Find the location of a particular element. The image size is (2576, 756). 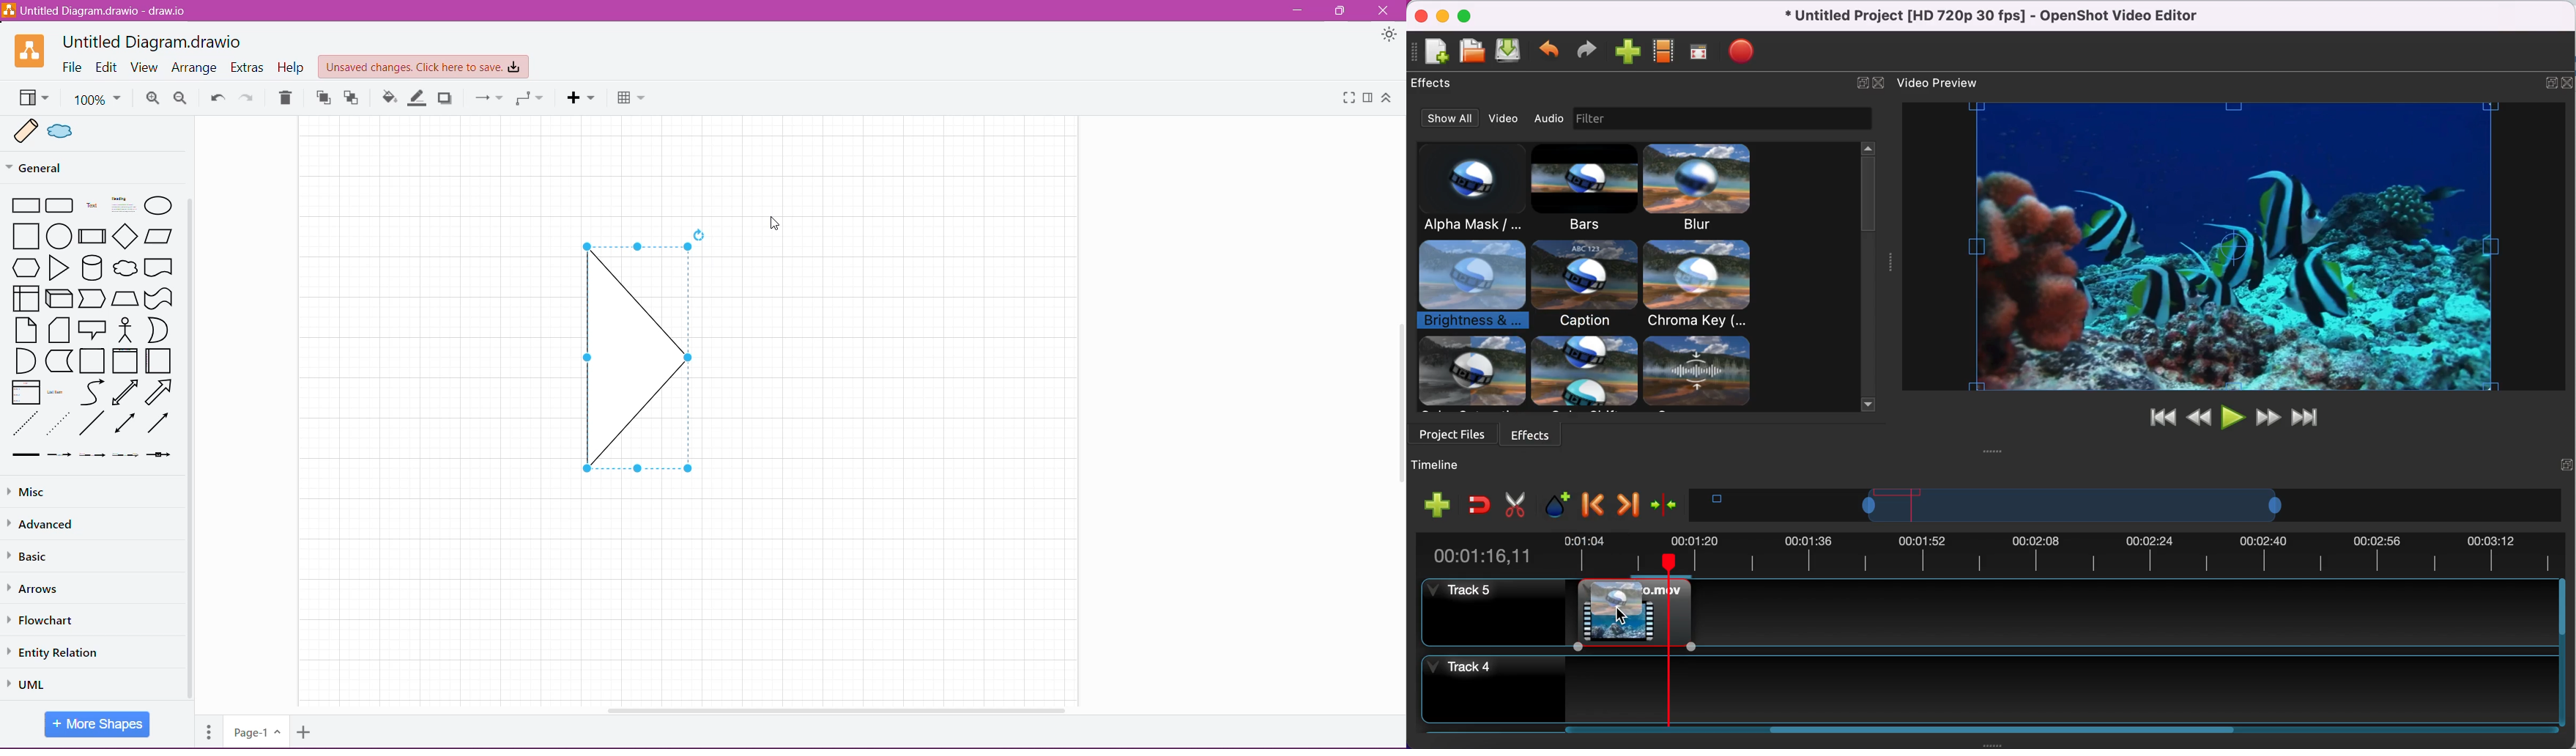

brightness and color is located at coordinates (1617, 599).